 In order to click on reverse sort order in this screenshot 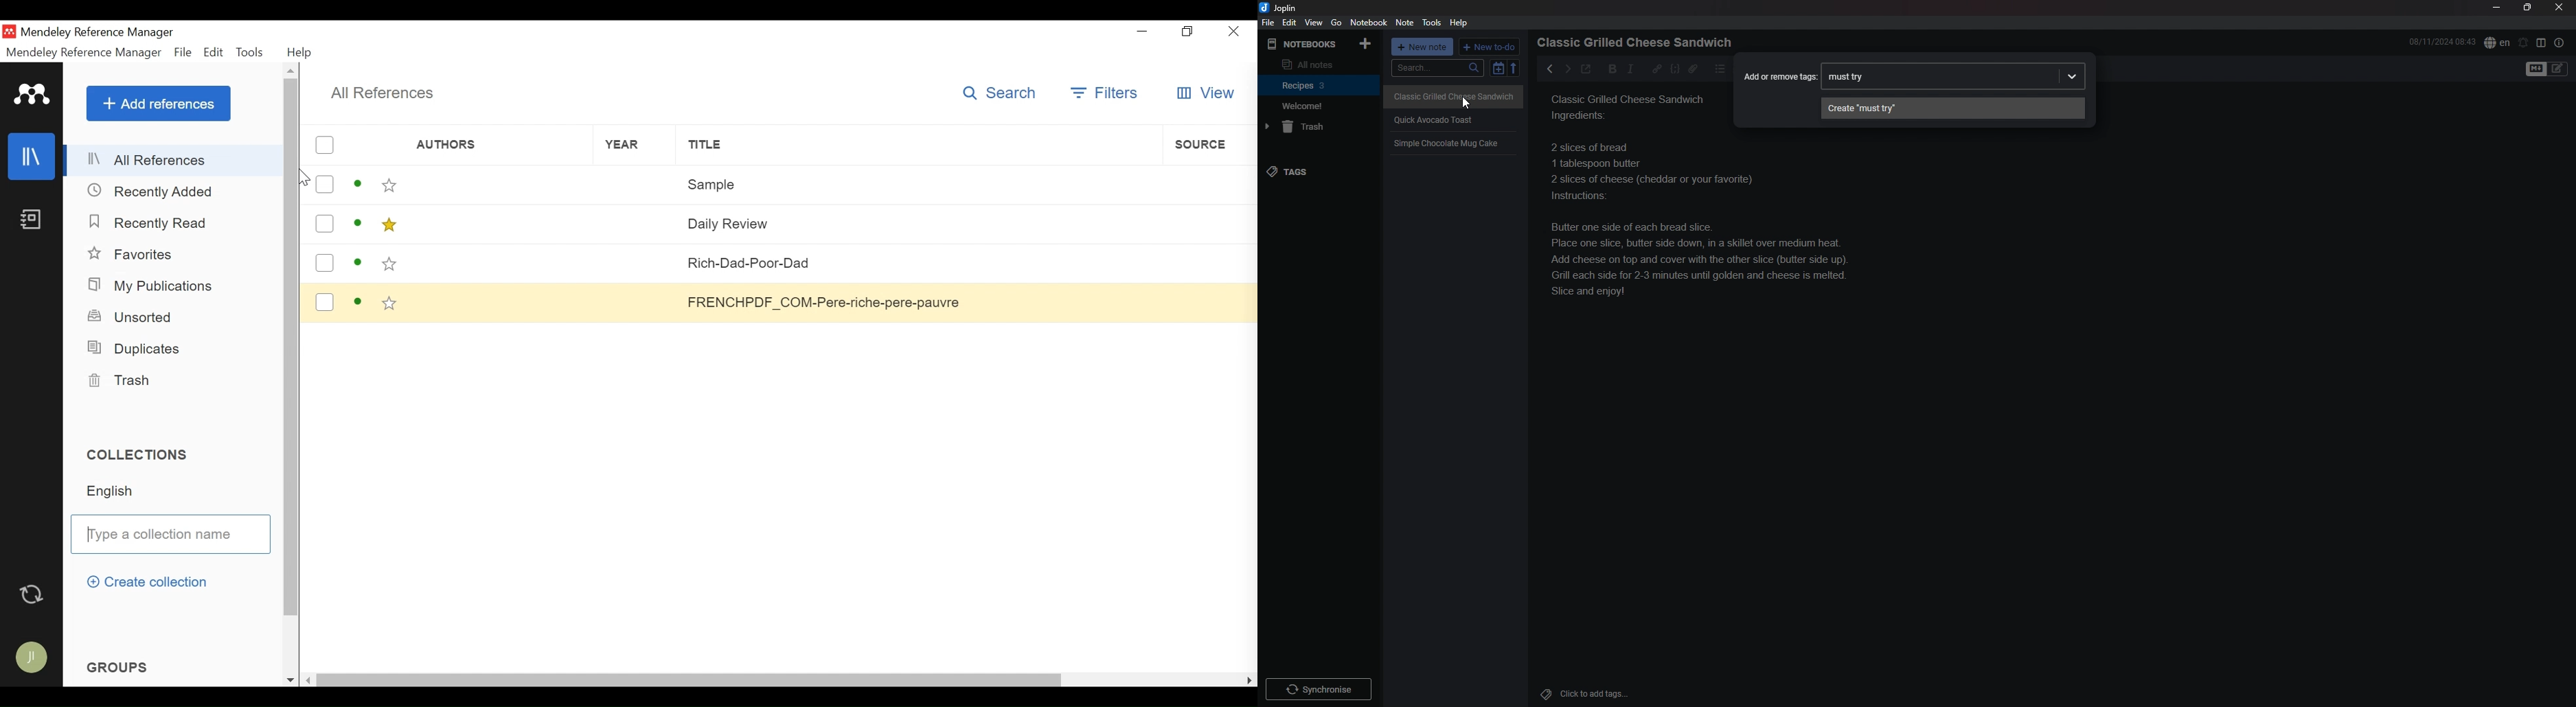, I will do `click(1514, 68)`.